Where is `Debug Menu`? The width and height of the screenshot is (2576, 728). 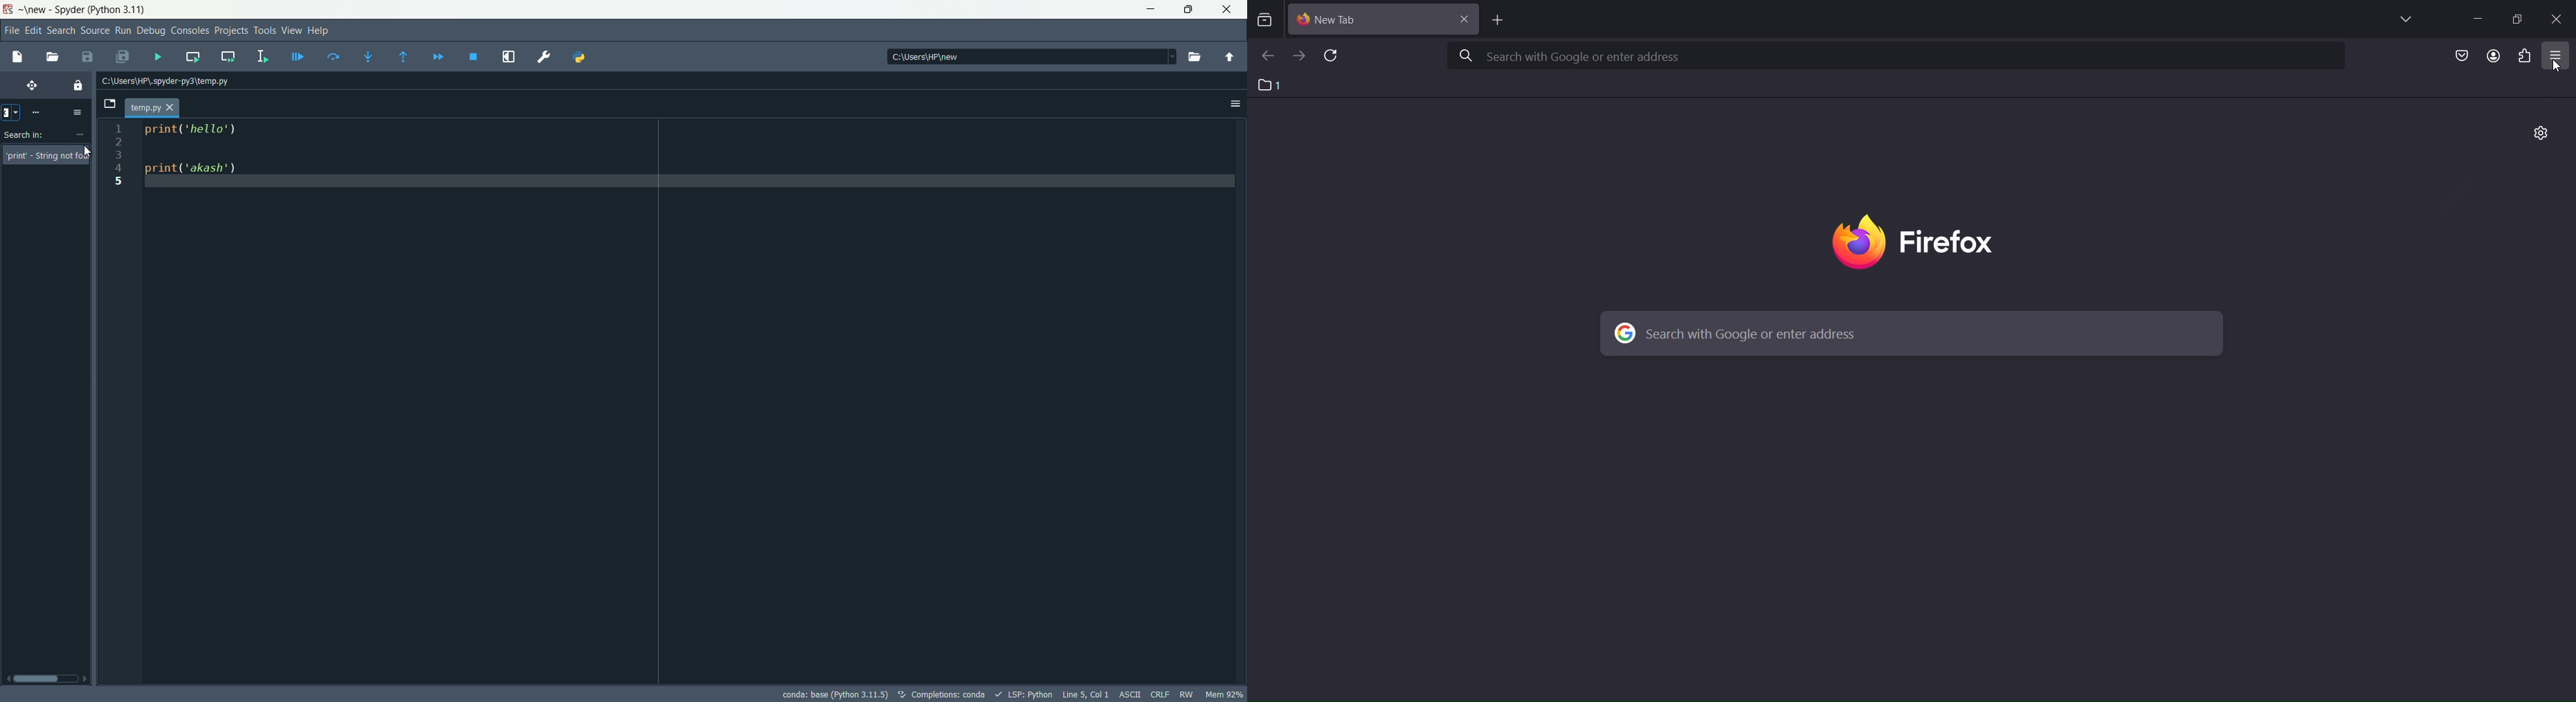
Debug Menu is located at coordinates (150, 31).